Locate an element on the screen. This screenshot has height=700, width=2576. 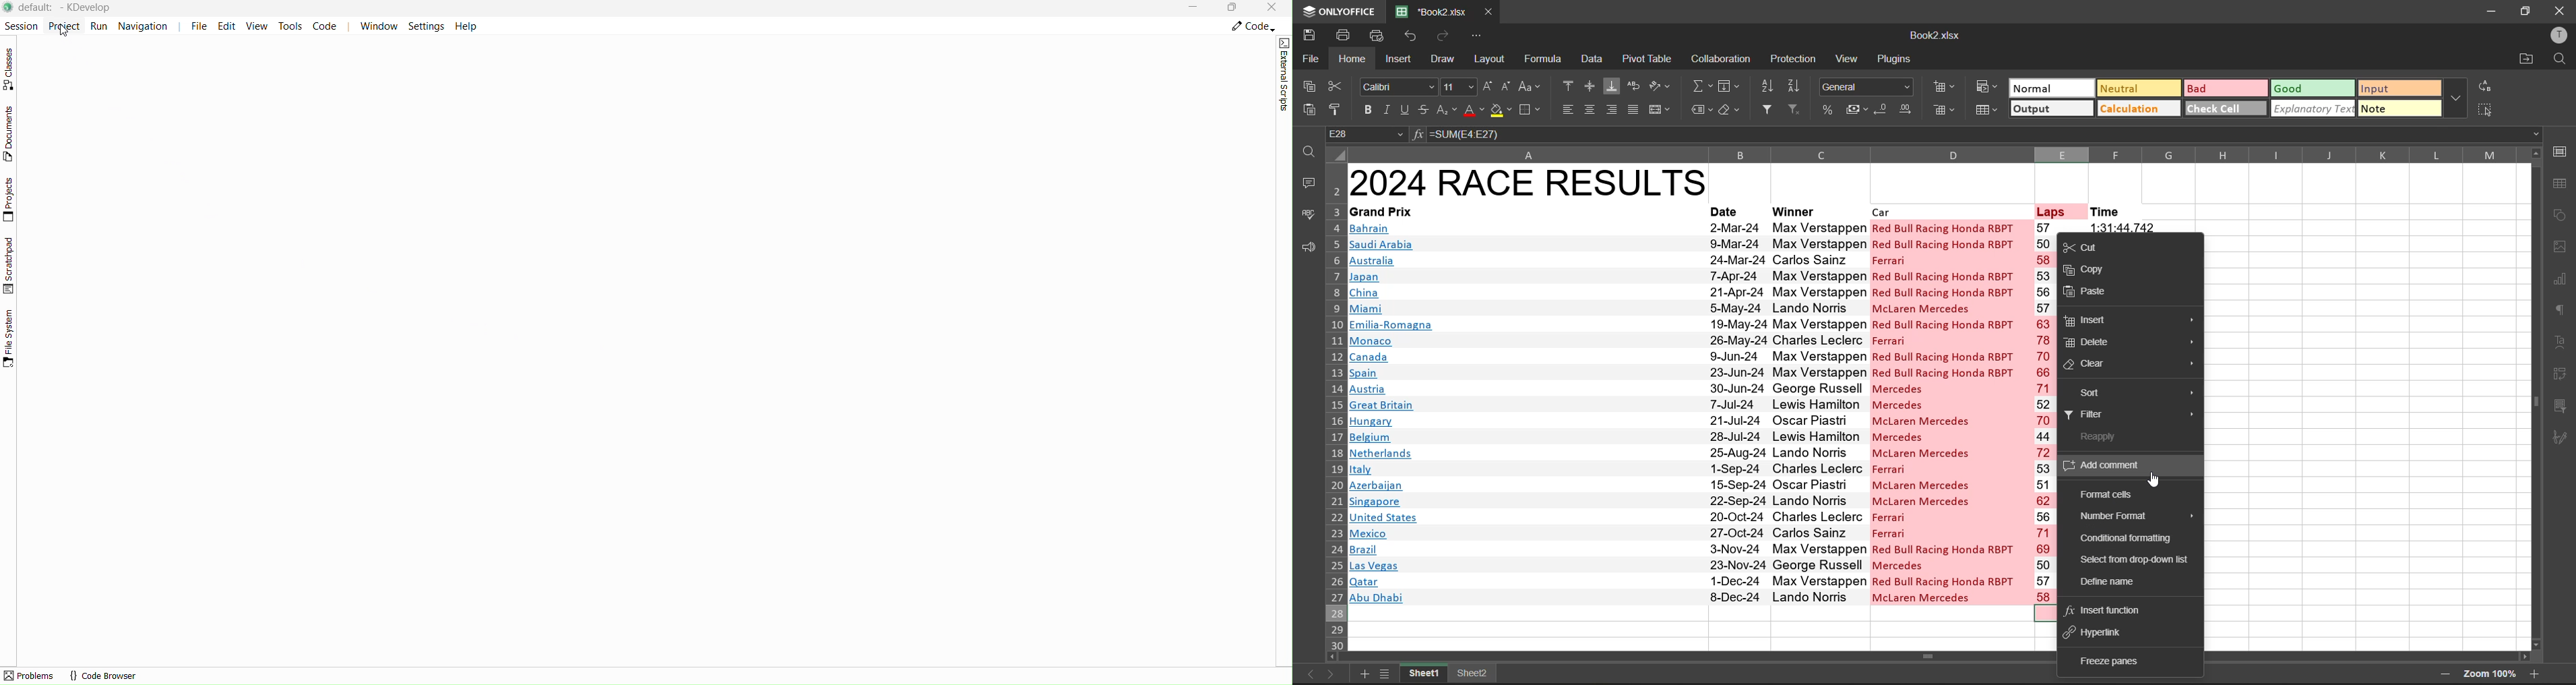
format cells is located at coordinates (2107, 496).